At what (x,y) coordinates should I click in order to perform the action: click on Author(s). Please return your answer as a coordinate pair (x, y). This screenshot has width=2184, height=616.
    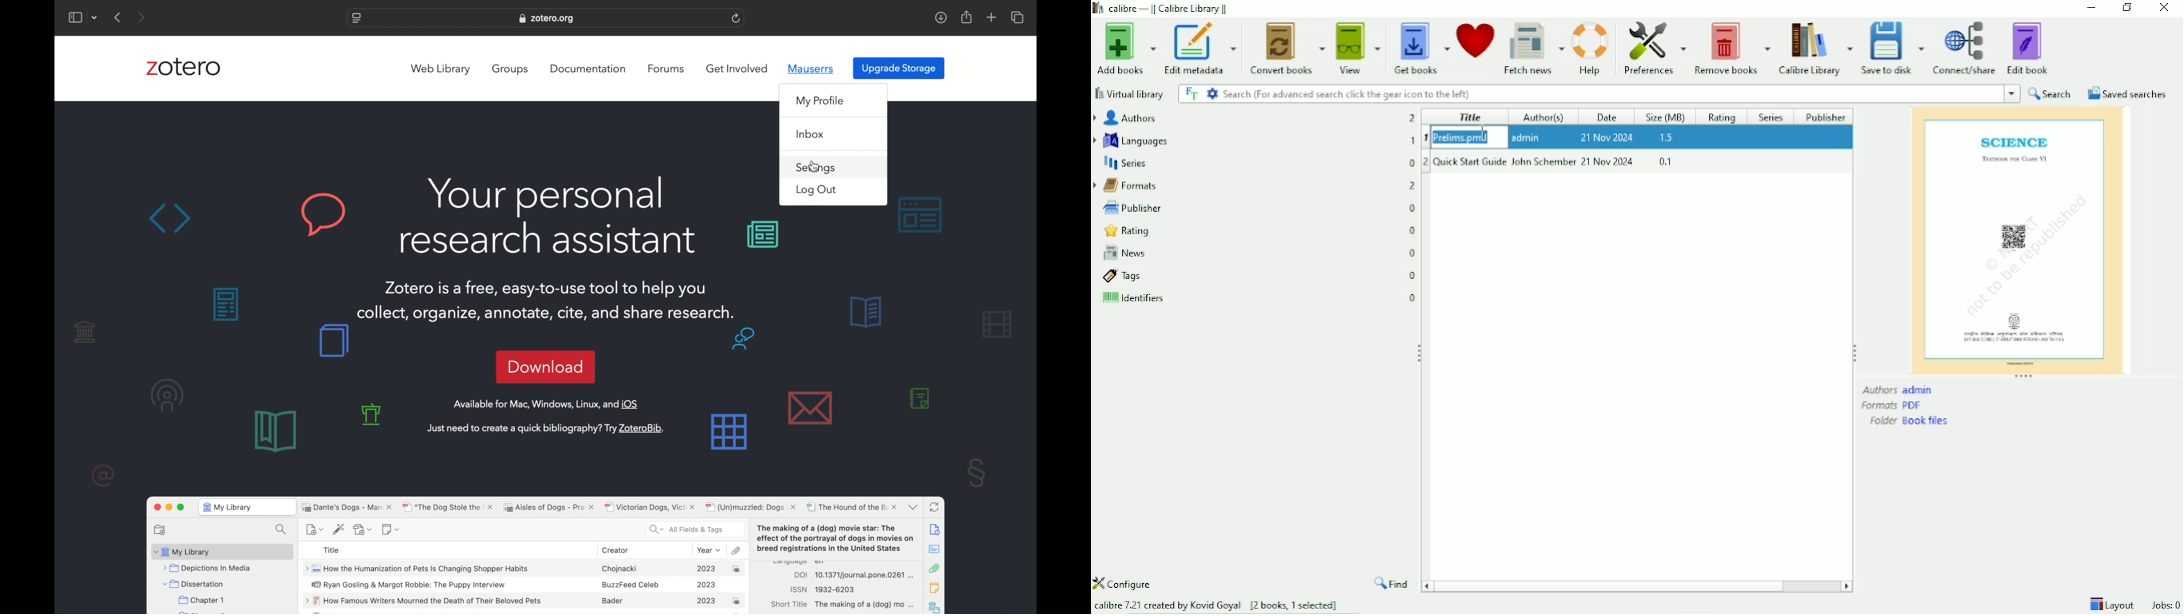
    Looking at the image, I should click on (1550, 117).